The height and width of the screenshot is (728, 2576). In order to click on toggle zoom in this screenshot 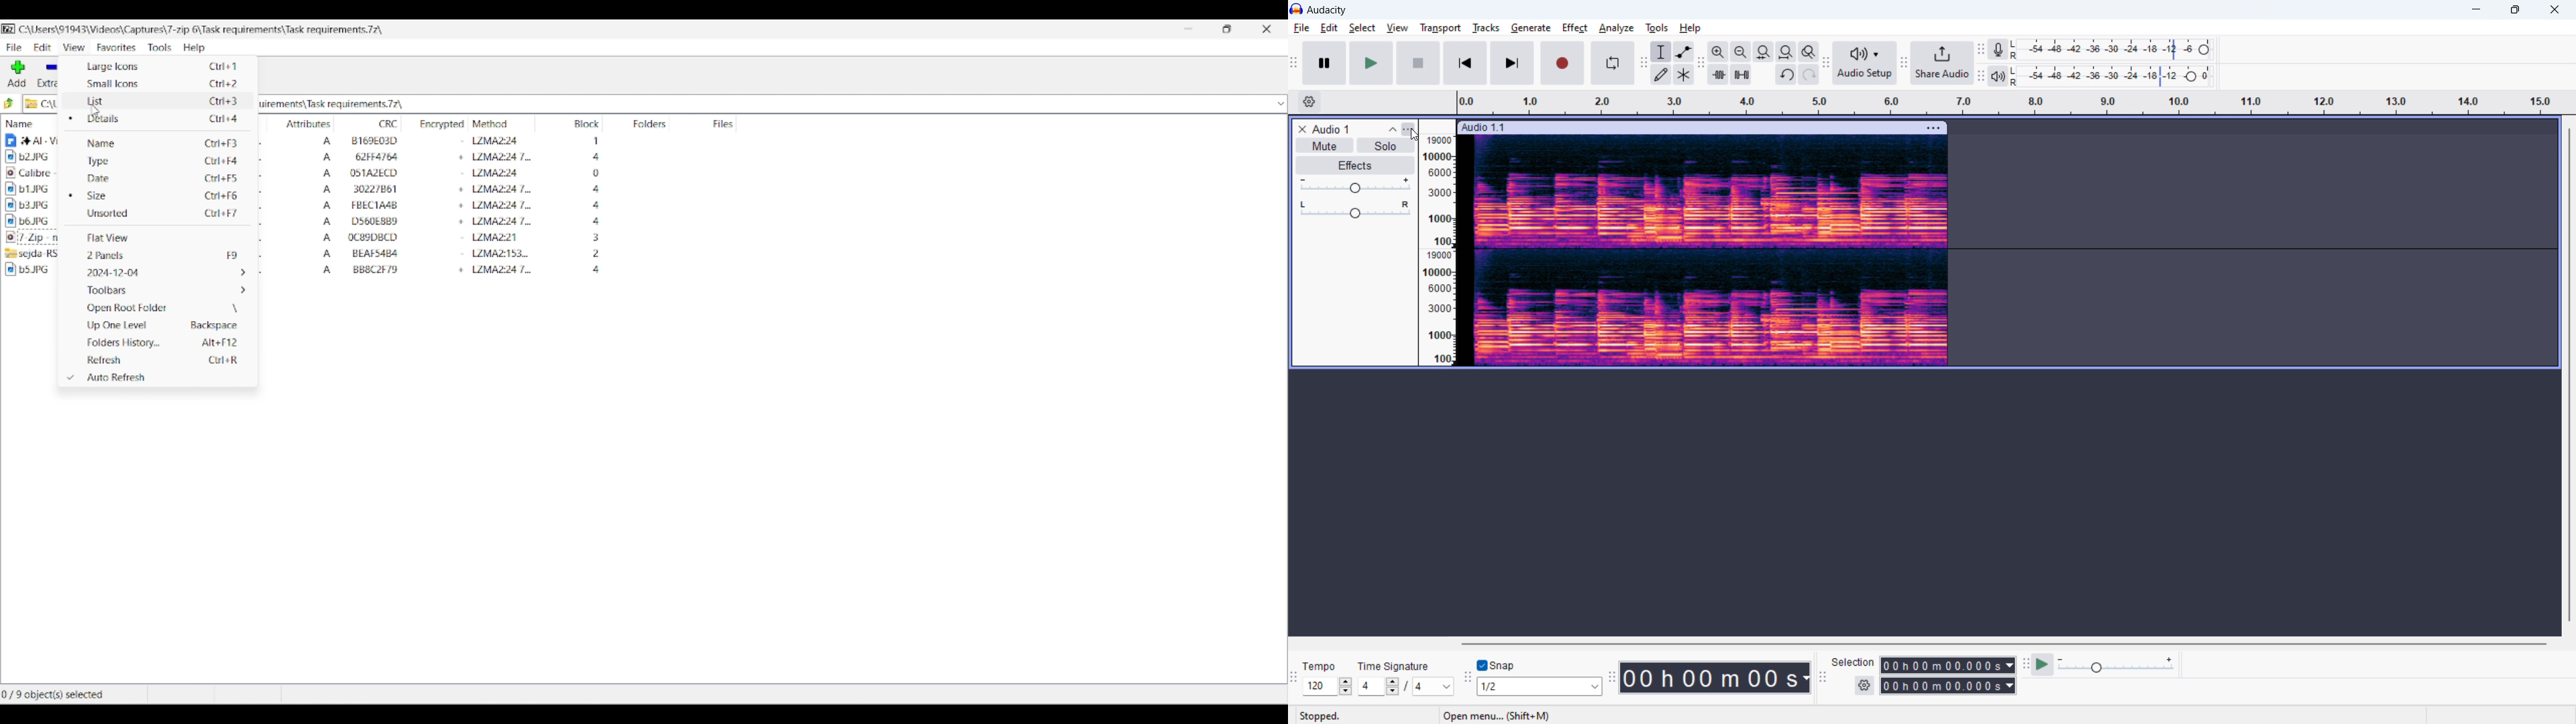, I will do `click(1808, 51)`.